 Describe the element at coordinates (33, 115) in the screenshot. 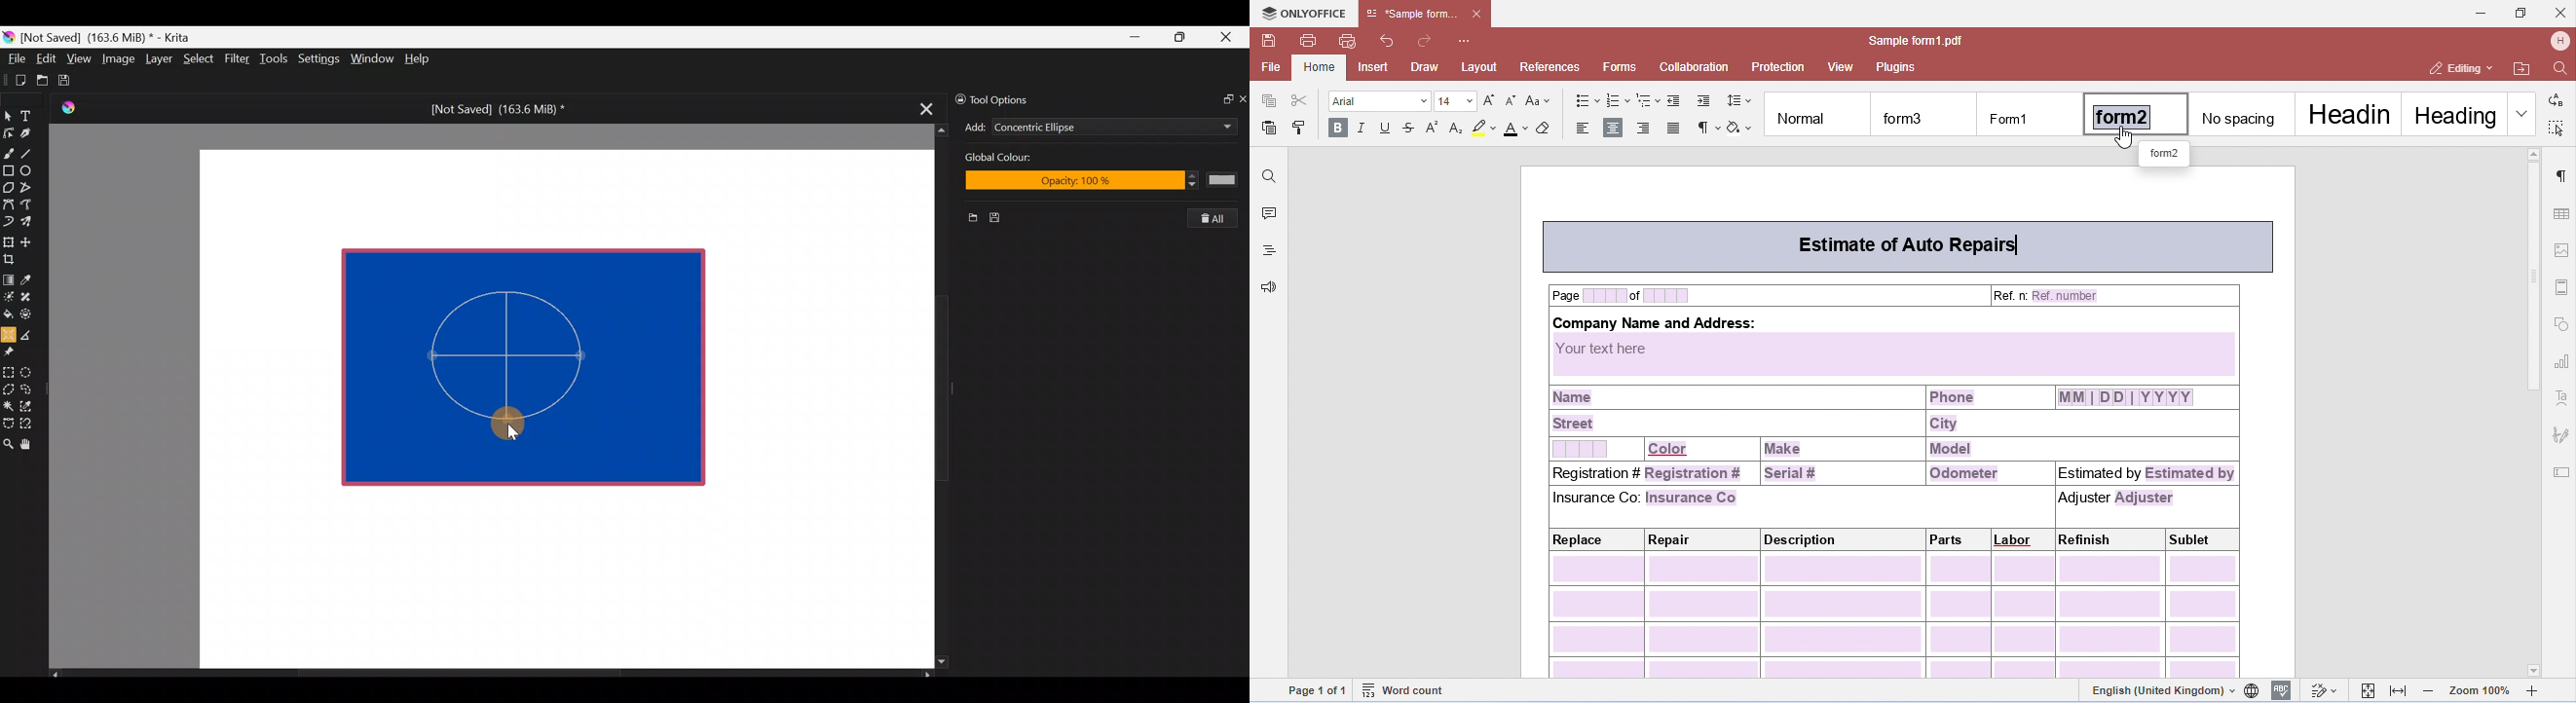

I see `Text tool` at that location.